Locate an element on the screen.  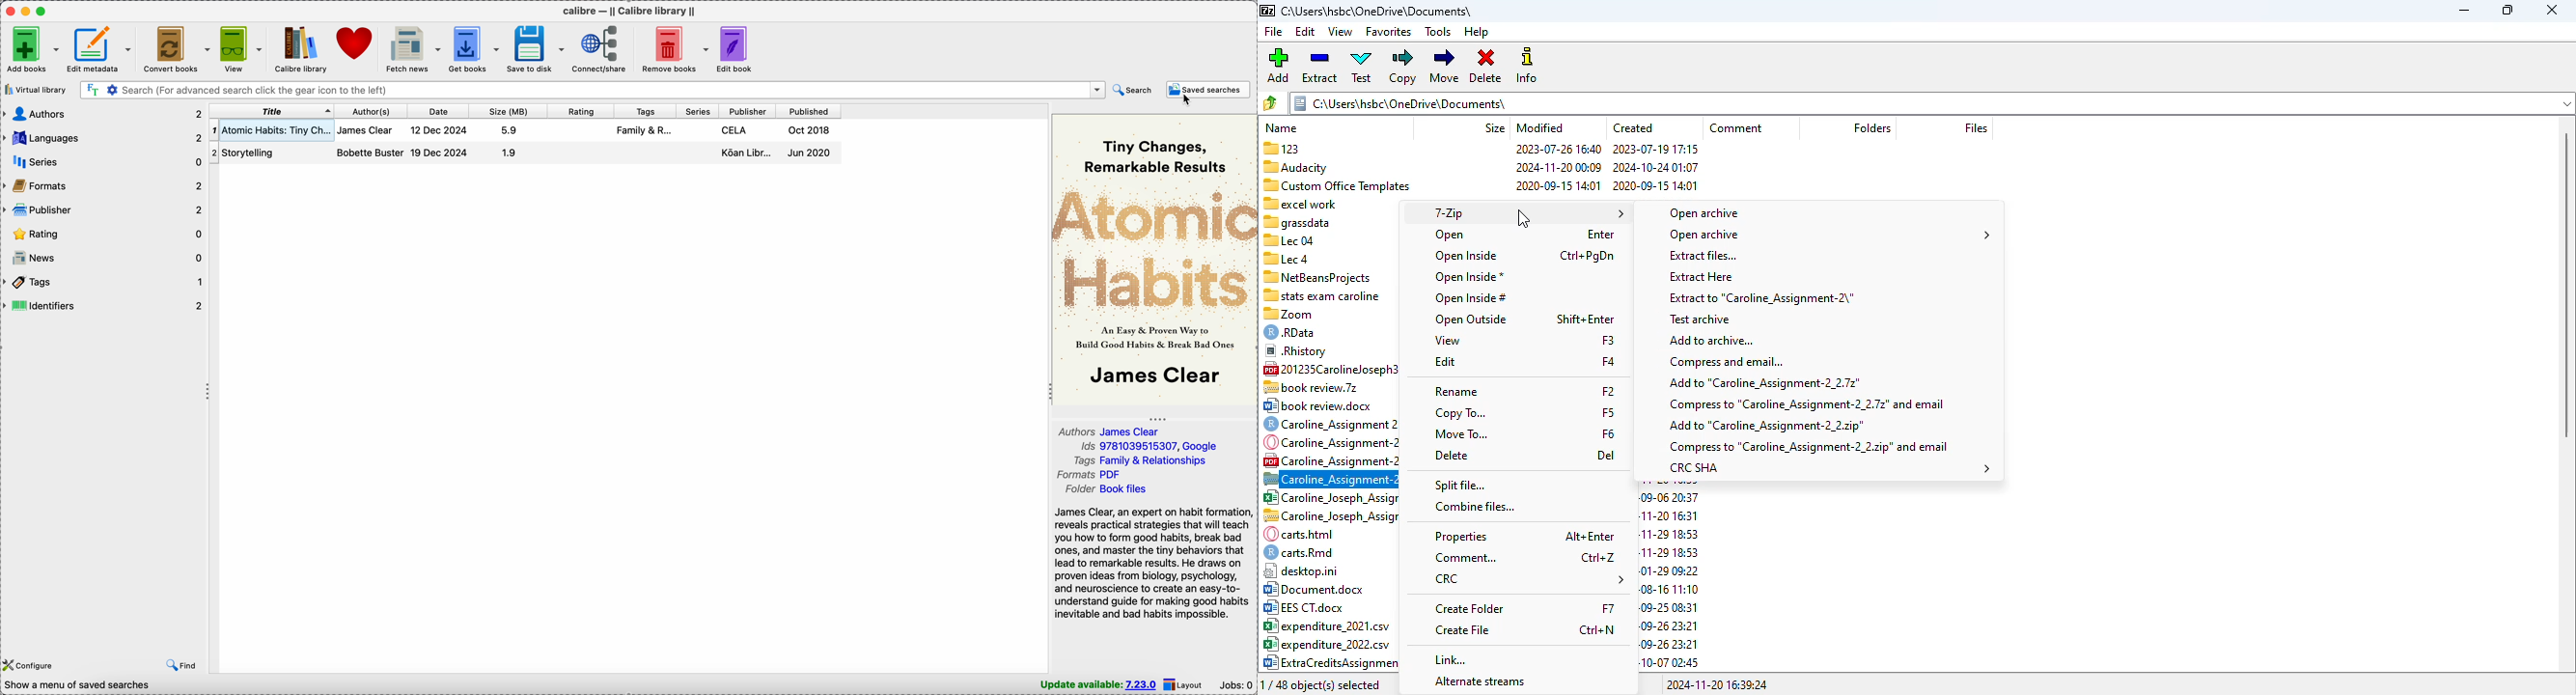
logo is located at coordinates (1266, 11).